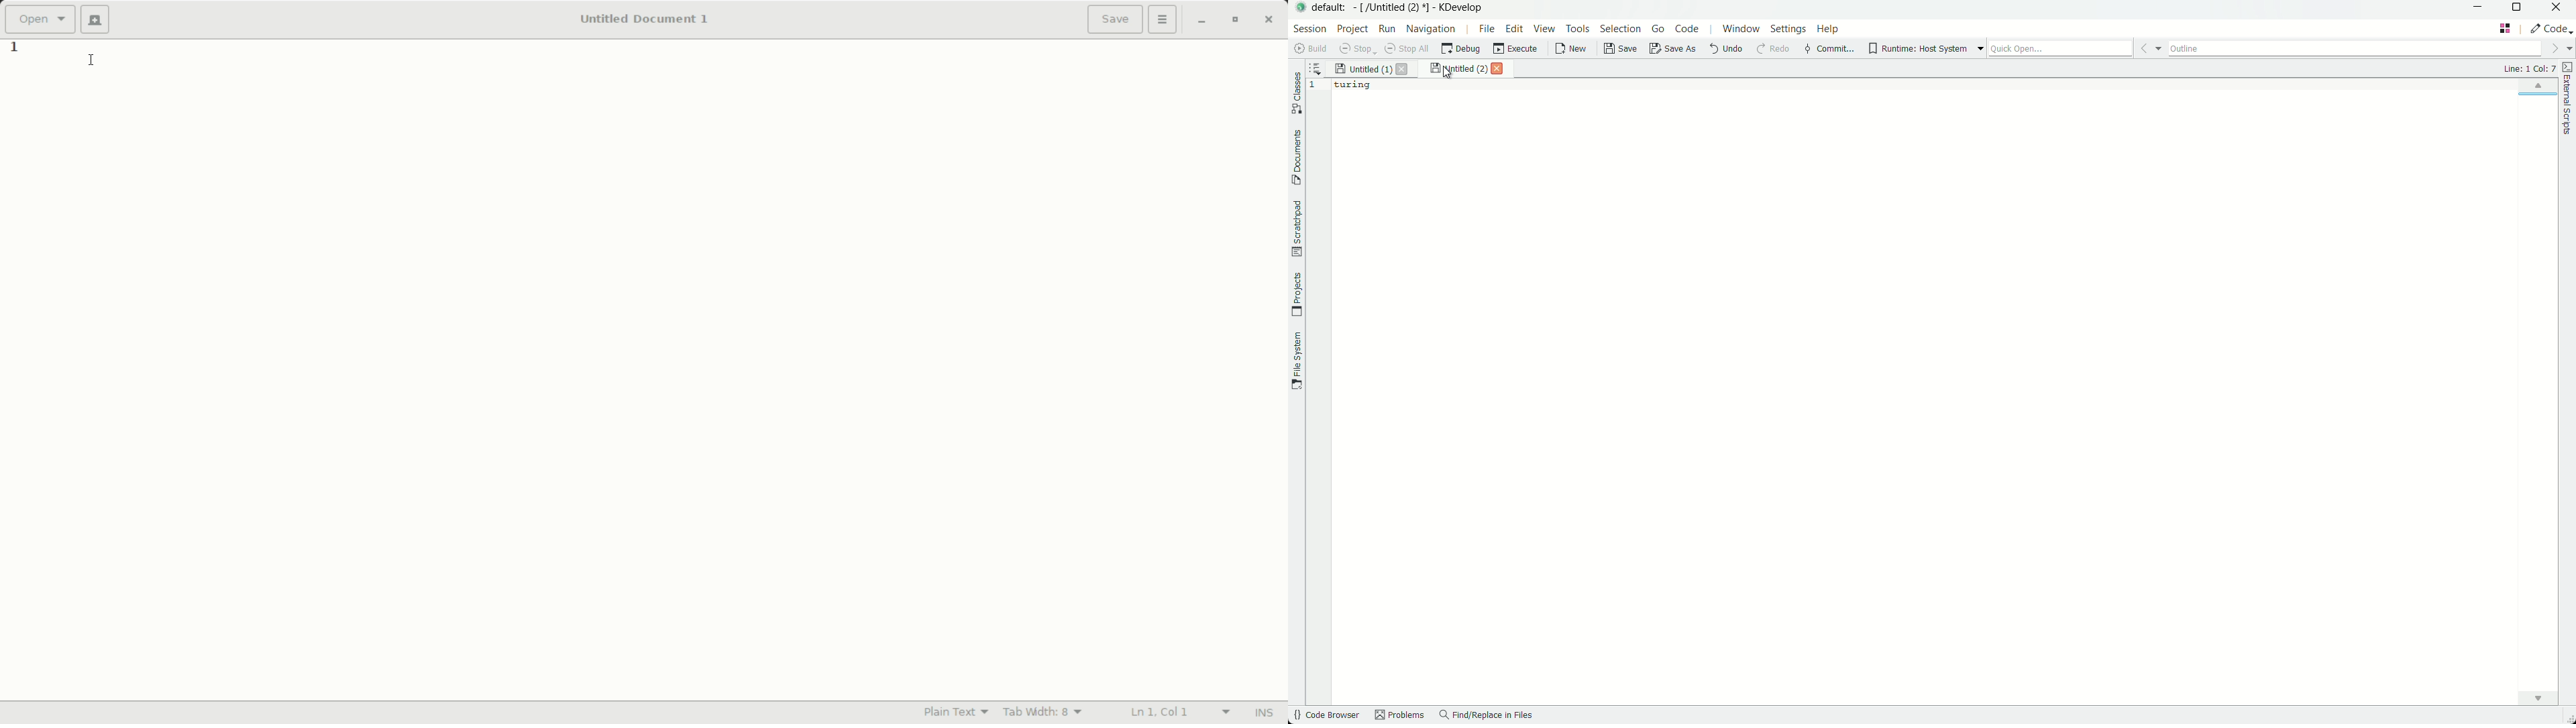 Image resolution: width=2576 pixels, height=728 pixels. I want to click on ln 1 Col 1, so click(1178, 711).